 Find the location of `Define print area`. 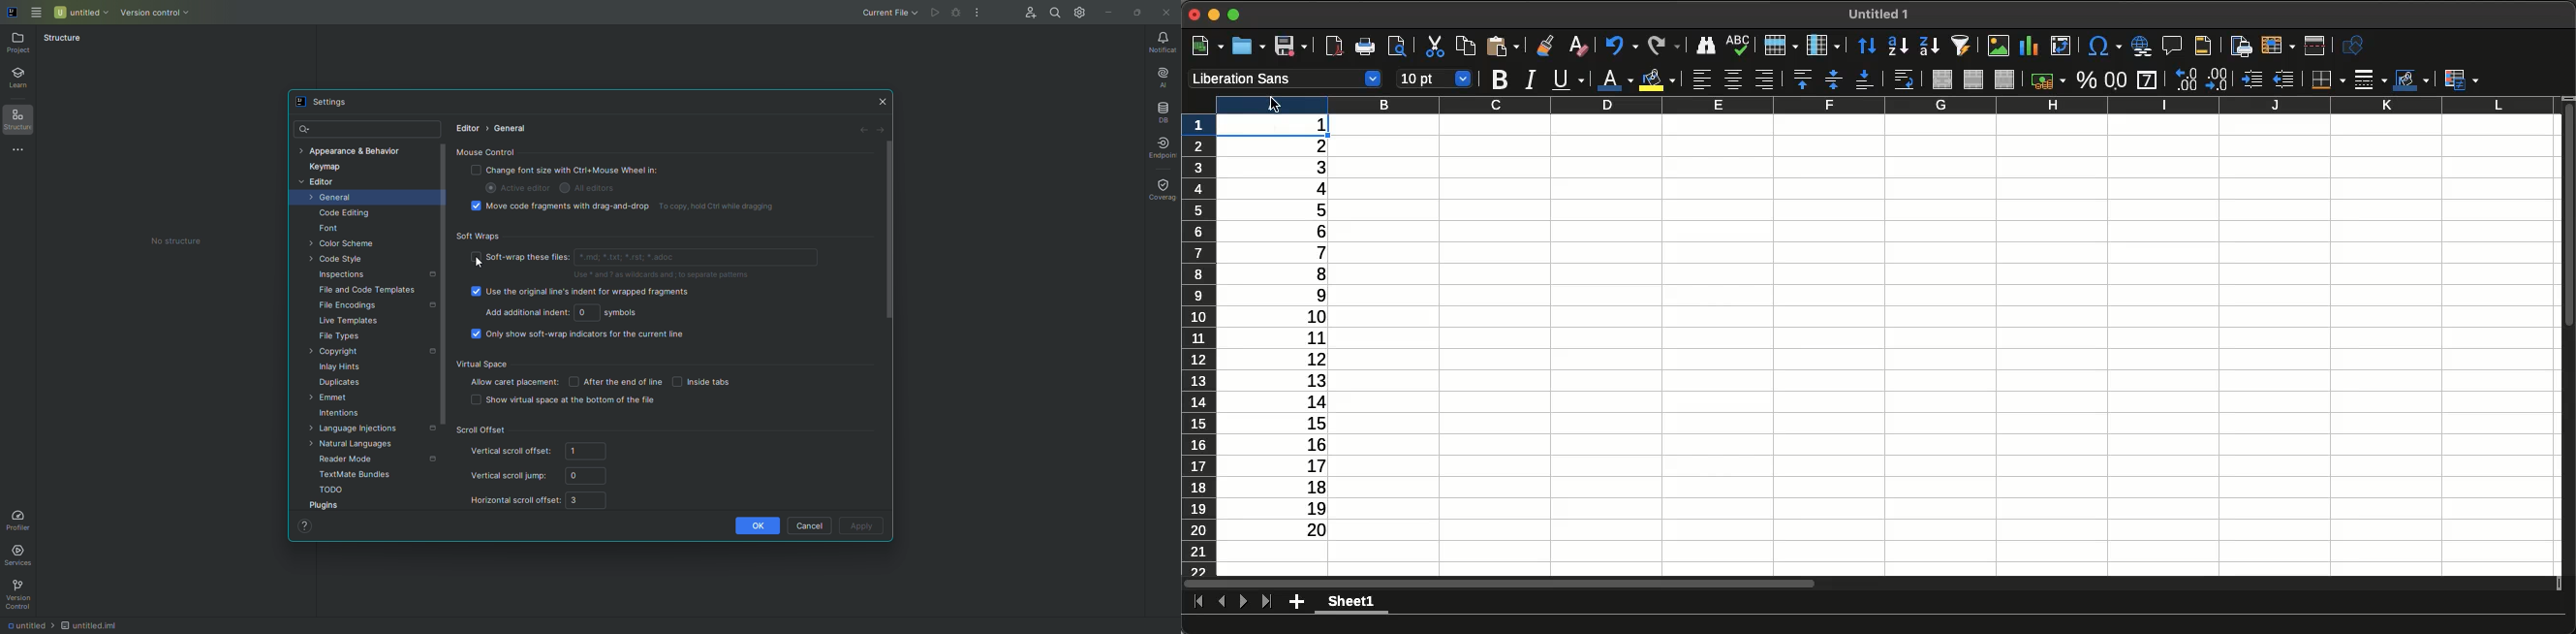

Define print area is located at coordinates (2238, 46).